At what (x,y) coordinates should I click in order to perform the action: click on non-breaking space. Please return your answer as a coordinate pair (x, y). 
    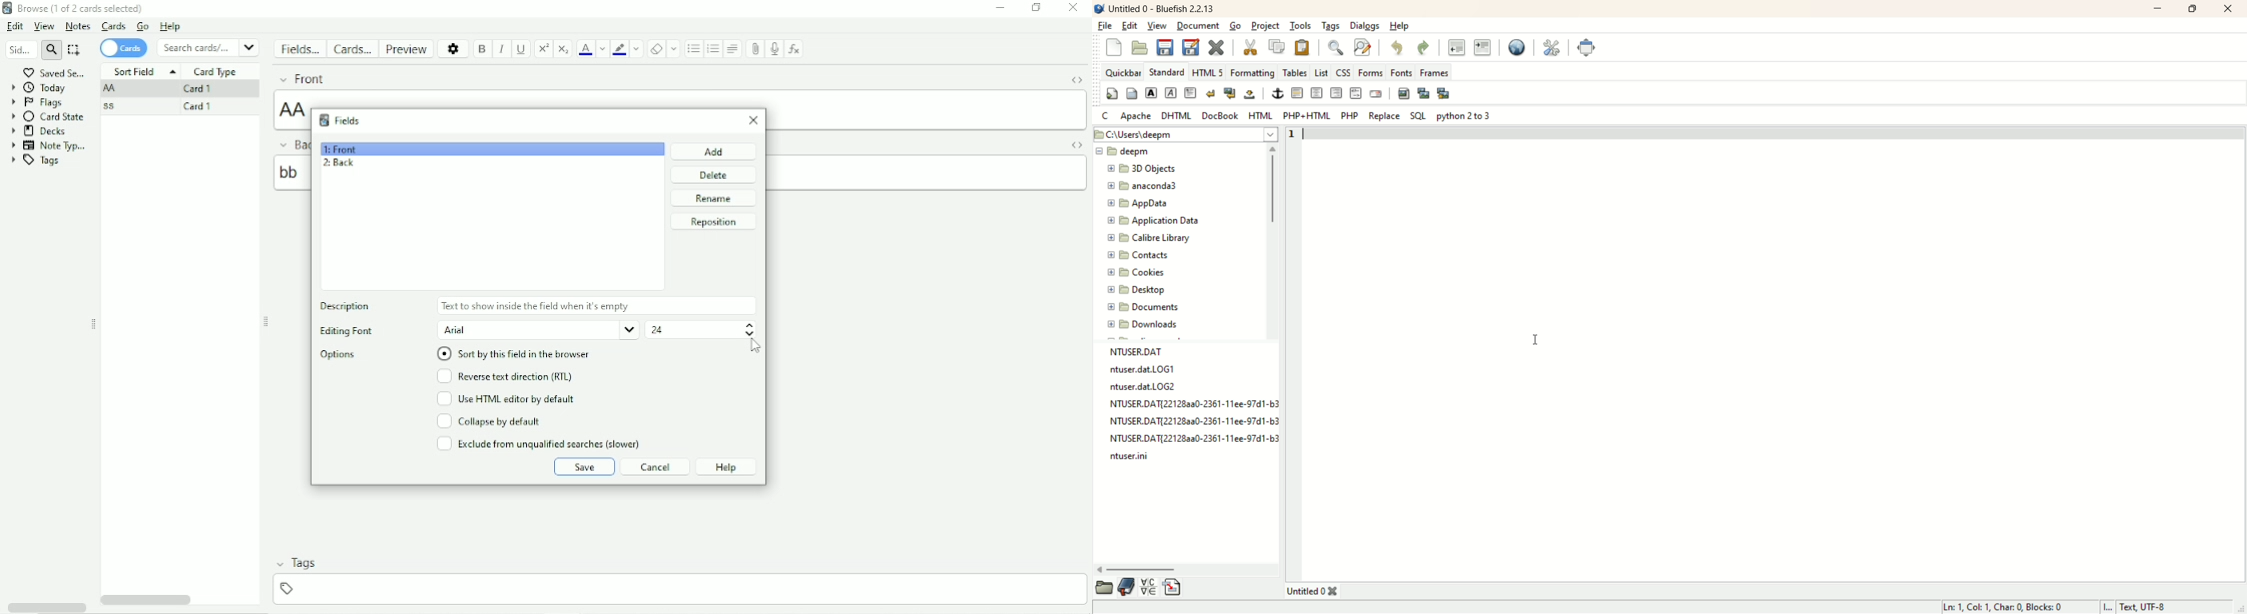
    Looking at the image, I should click on (1252, 95).